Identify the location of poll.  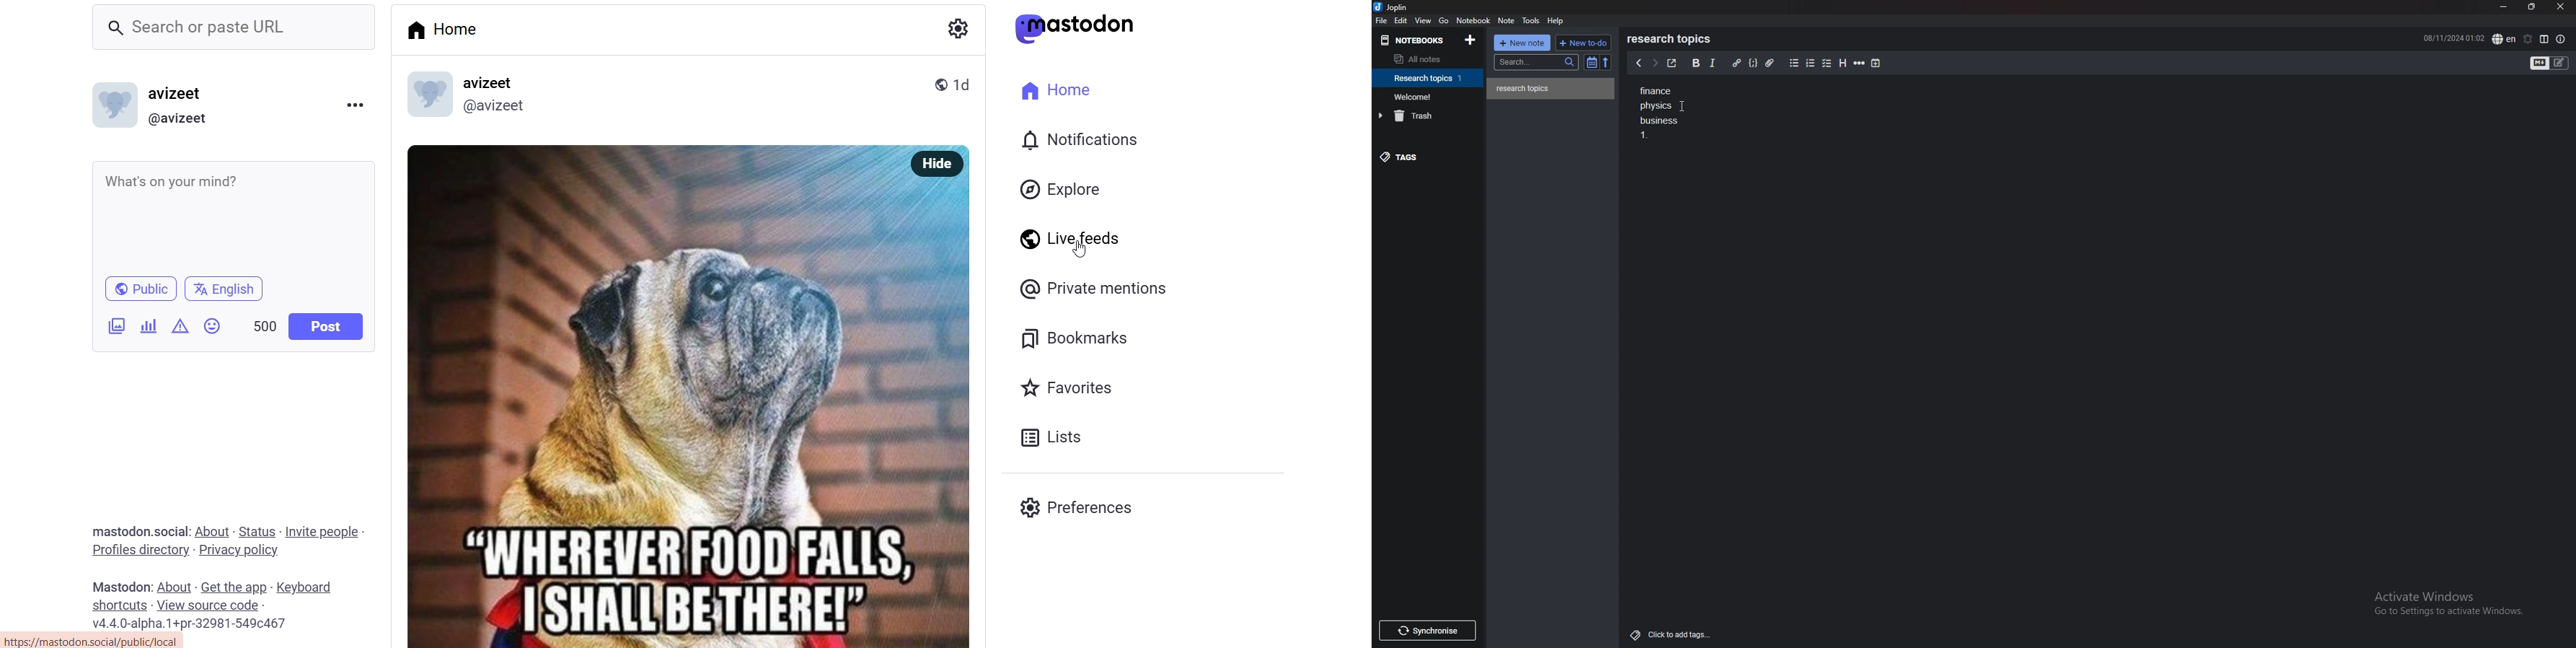
(149, 325).